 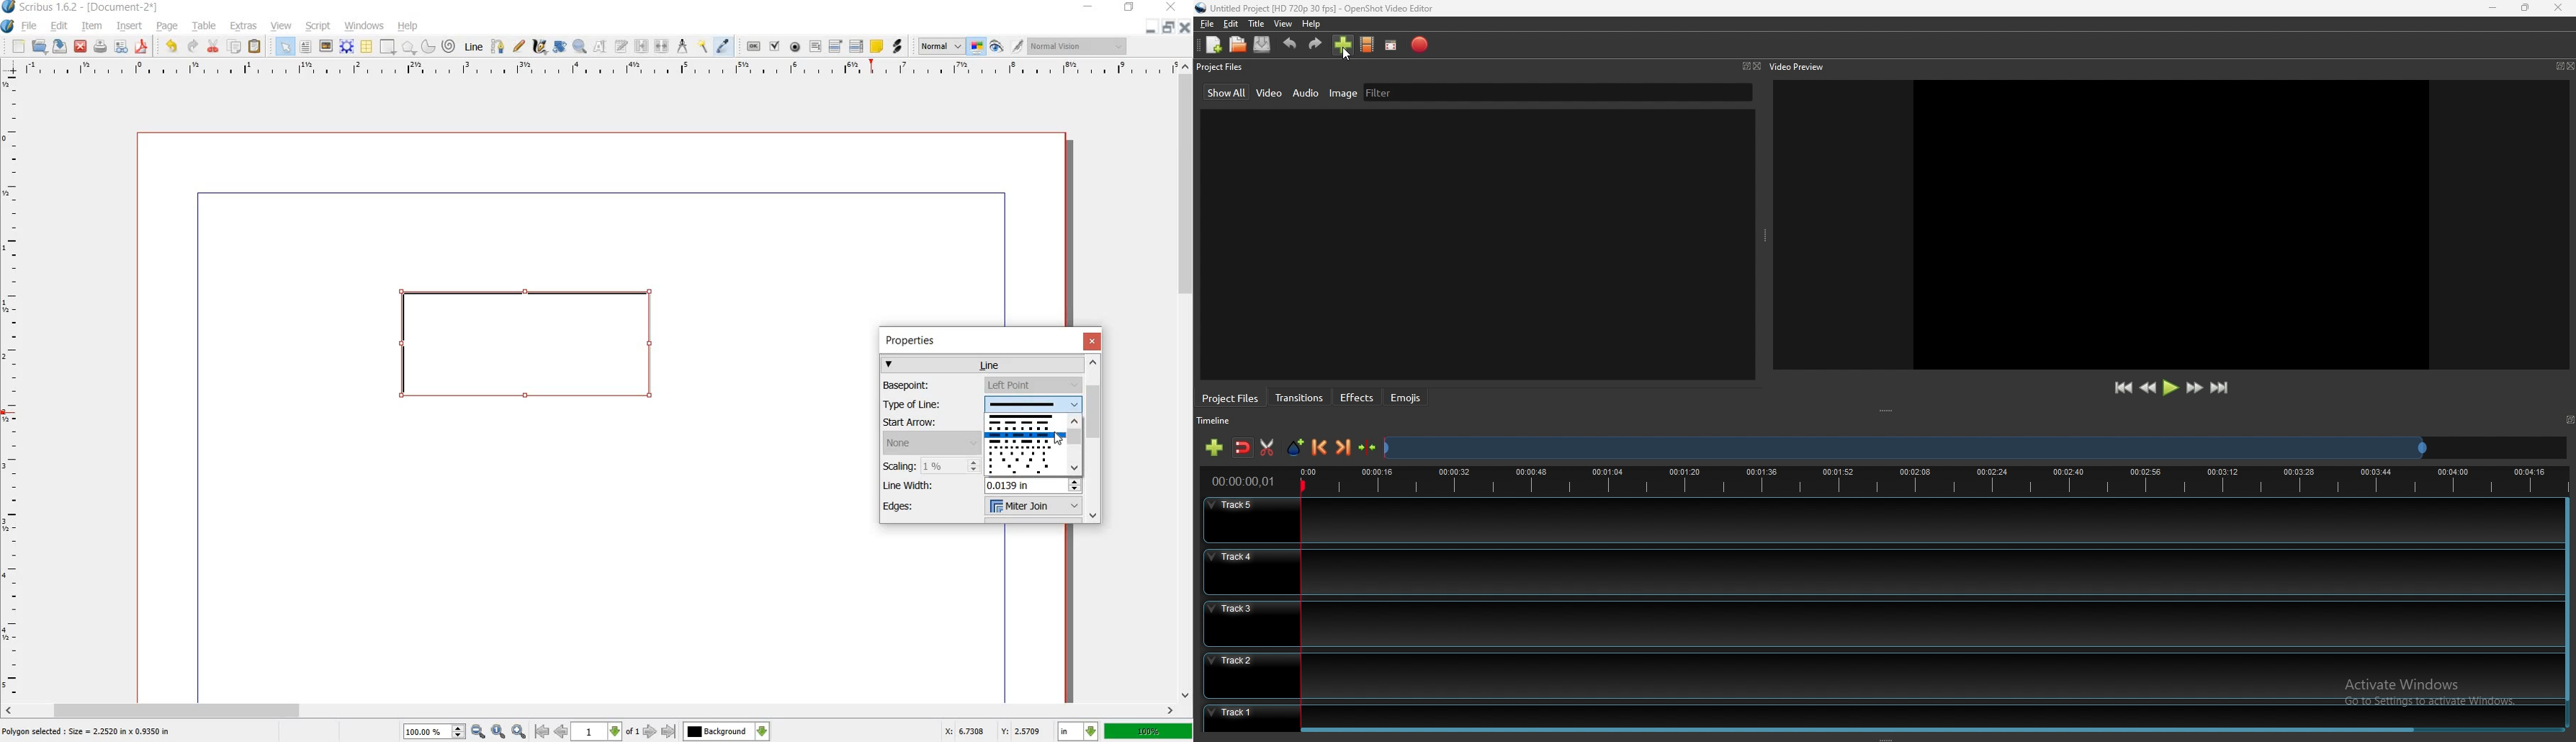 I want to click on TABLE, so click(x=367, y=47).